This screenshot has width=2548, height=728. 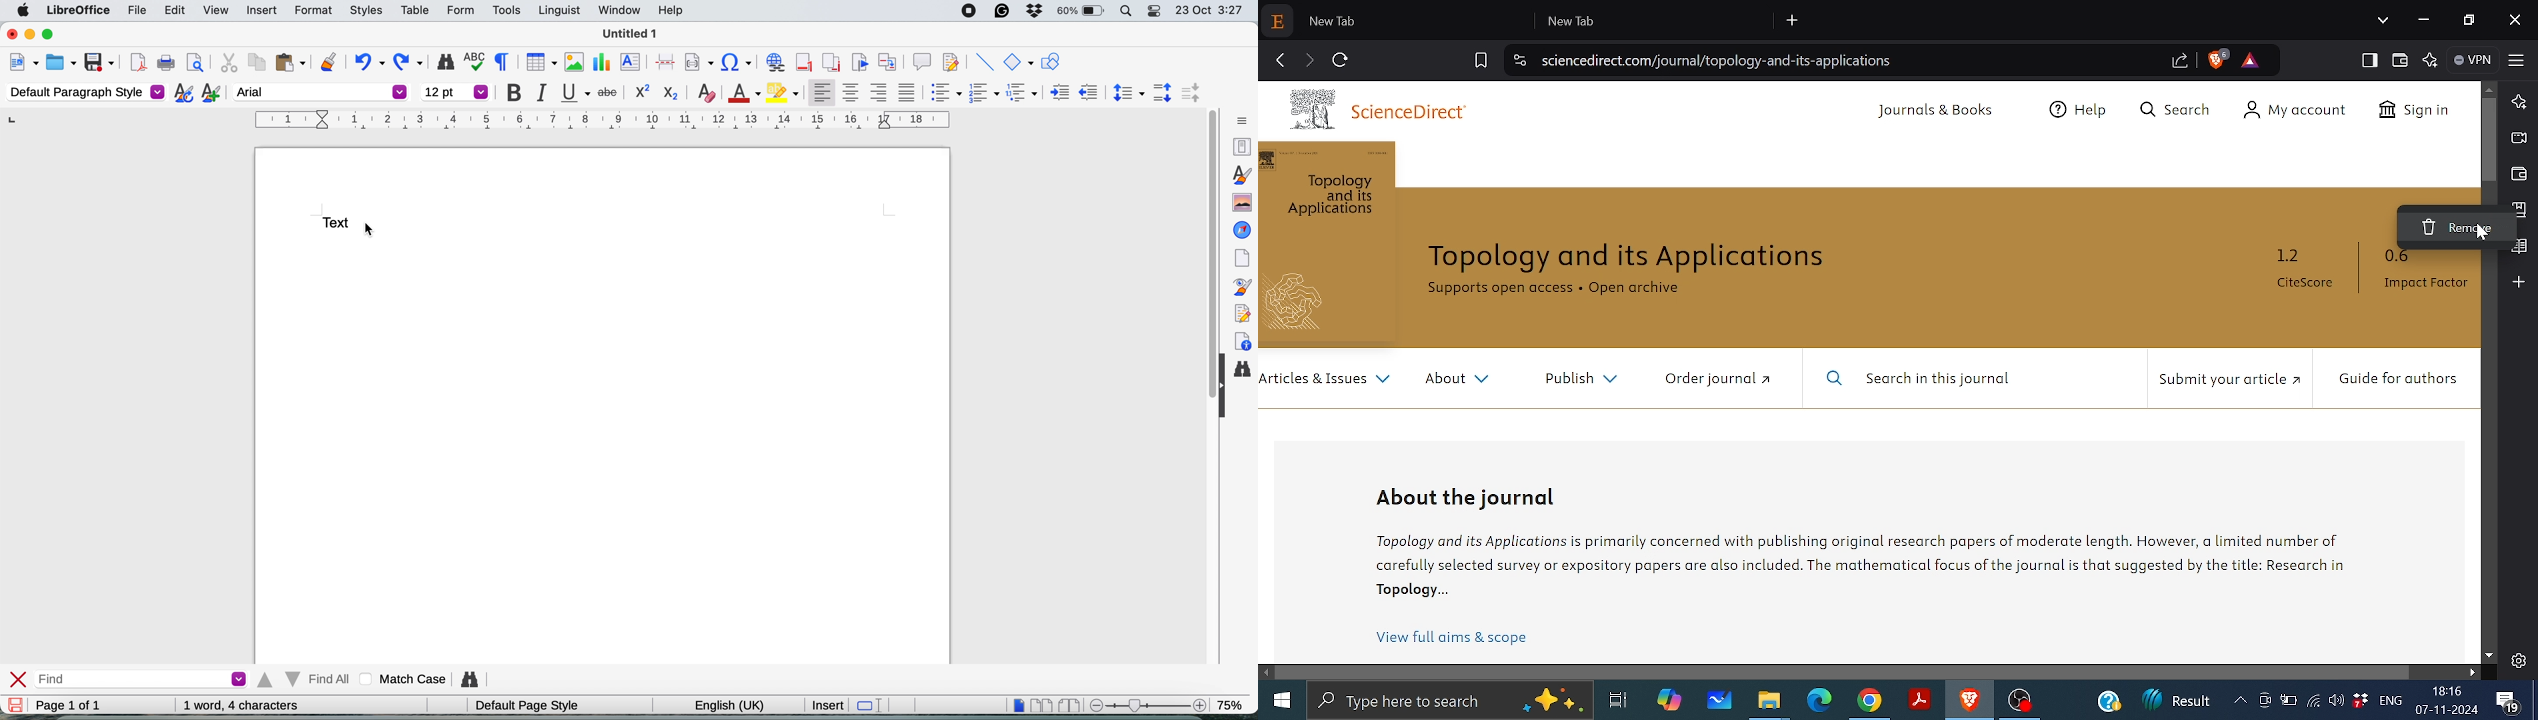 What do you see at coordinates (1719, 380) in the screenshot?
I see `Order journal` at bounding box center [1719, 380].